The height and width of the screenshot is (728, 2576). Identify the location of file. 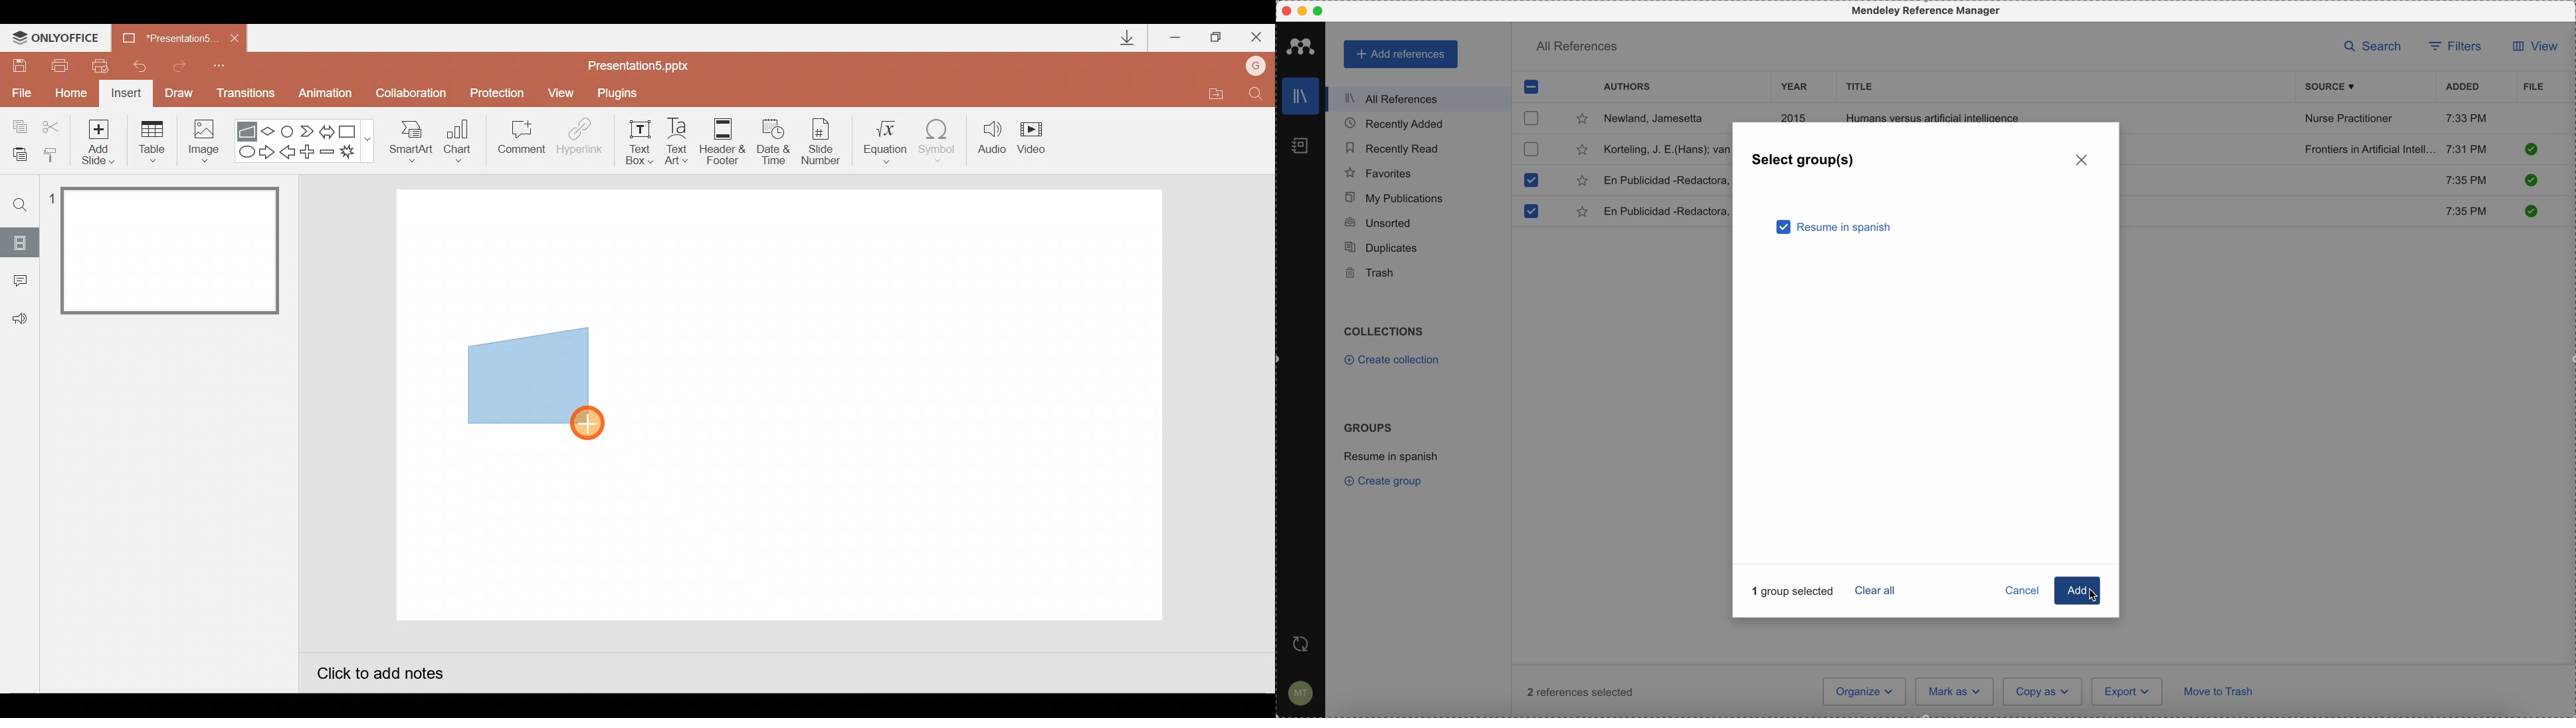
(2534, 87).